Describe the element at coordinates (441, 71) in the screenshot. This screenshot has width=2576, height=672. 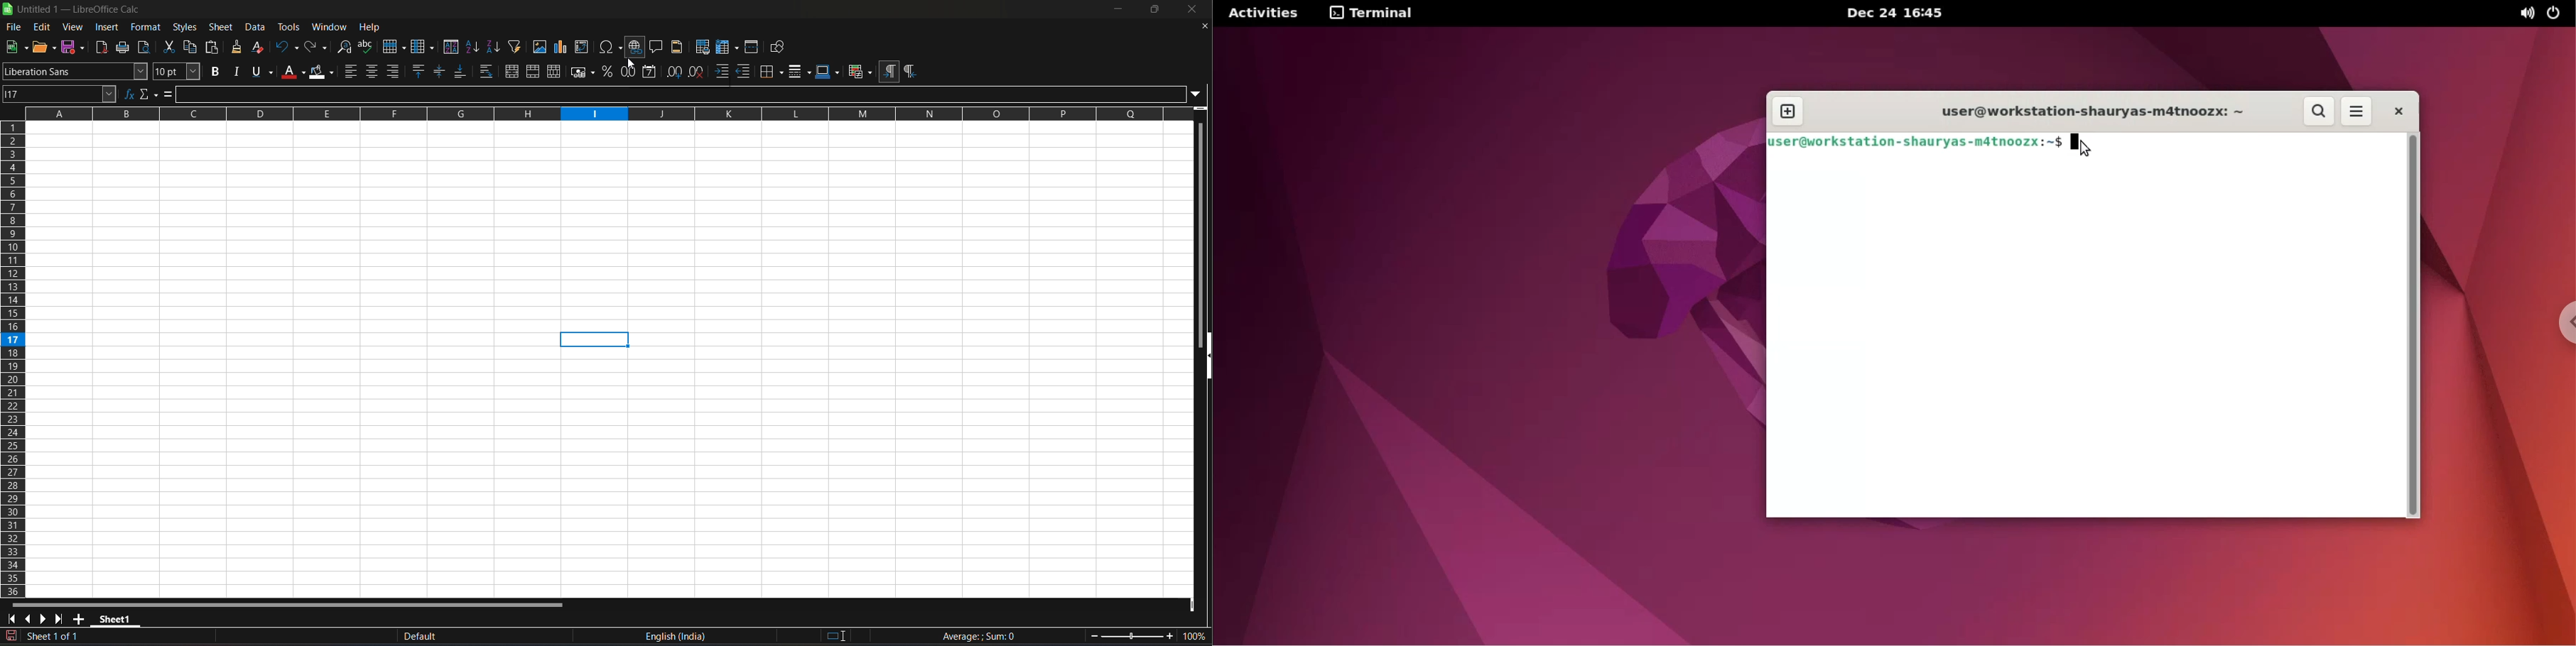
I see `center vertically` at that location.